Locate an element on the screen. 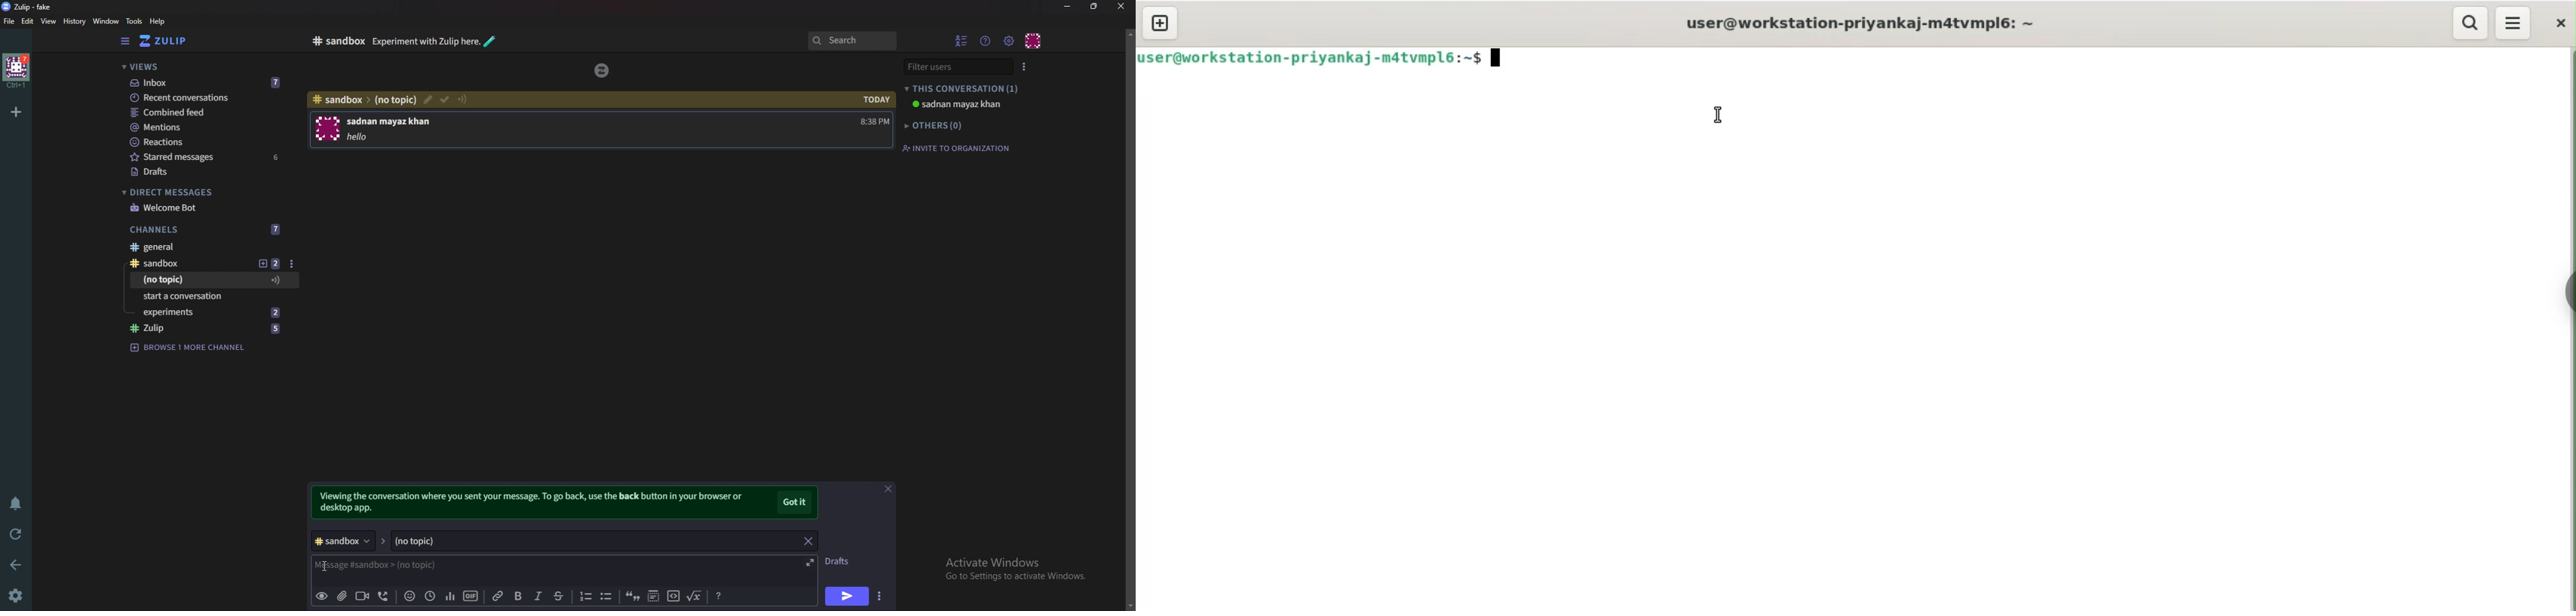  this Conversation (1) is located at coordinates (965, 89).